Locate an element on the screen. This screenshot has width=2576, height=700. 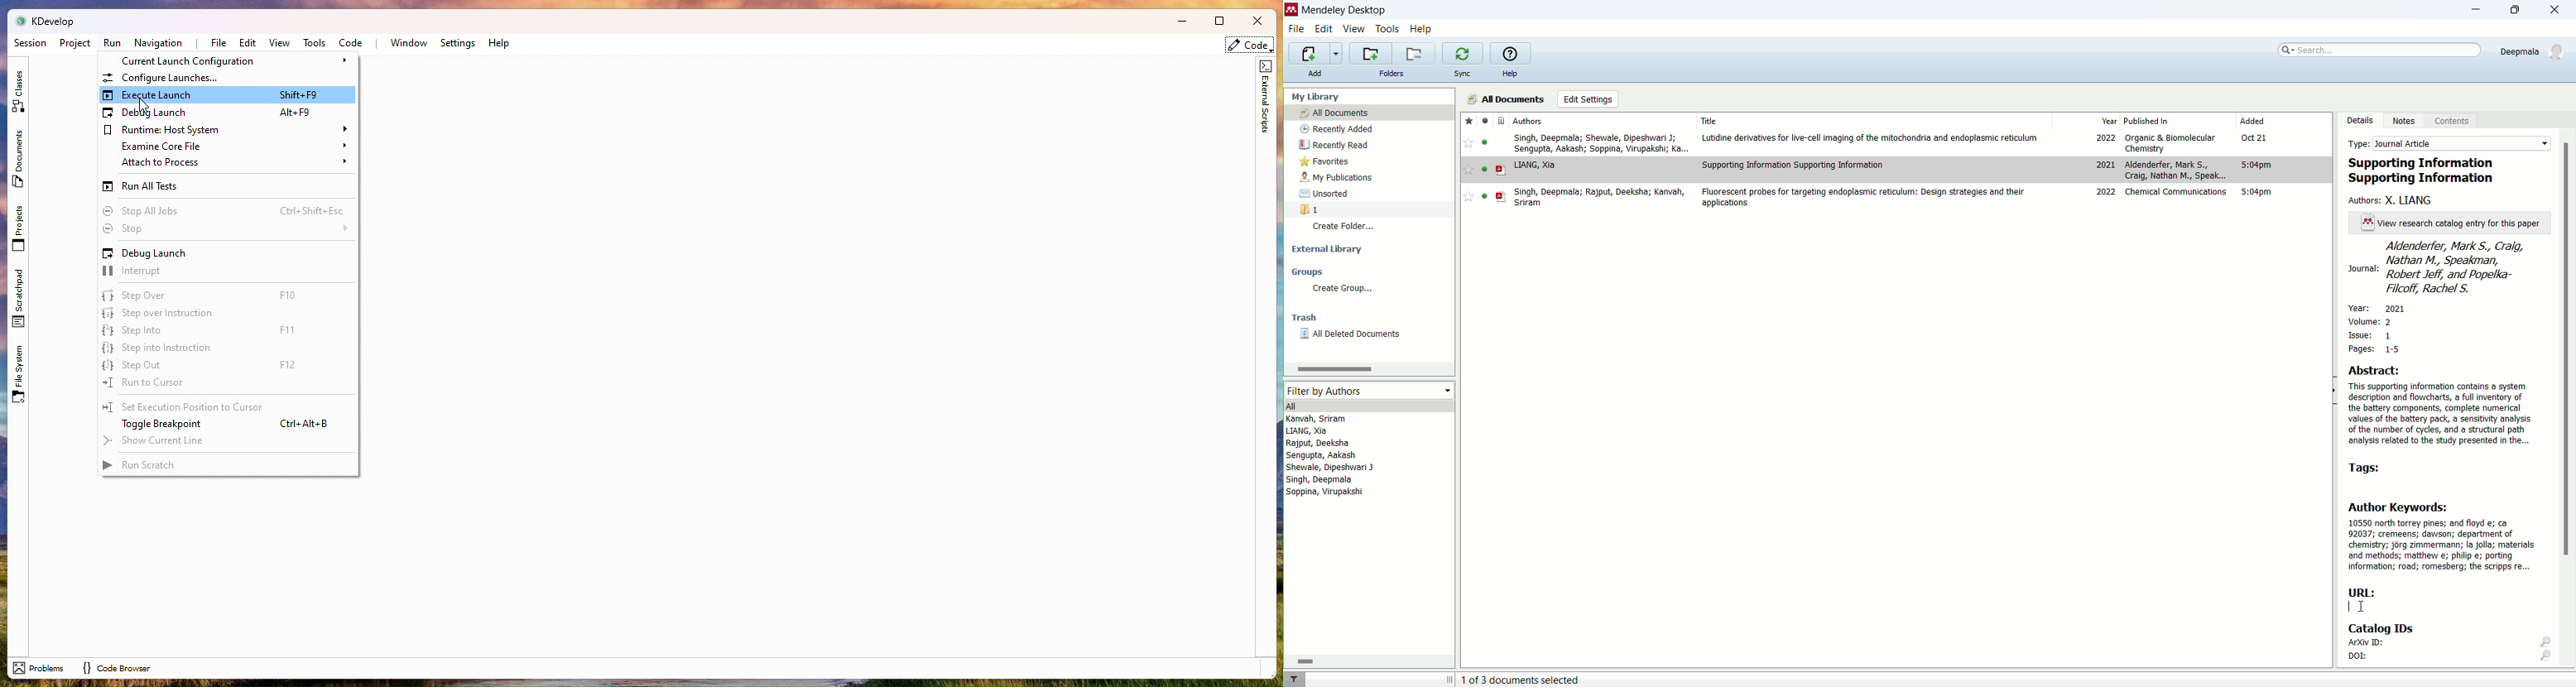
view is located at coordinates (1354, 28).